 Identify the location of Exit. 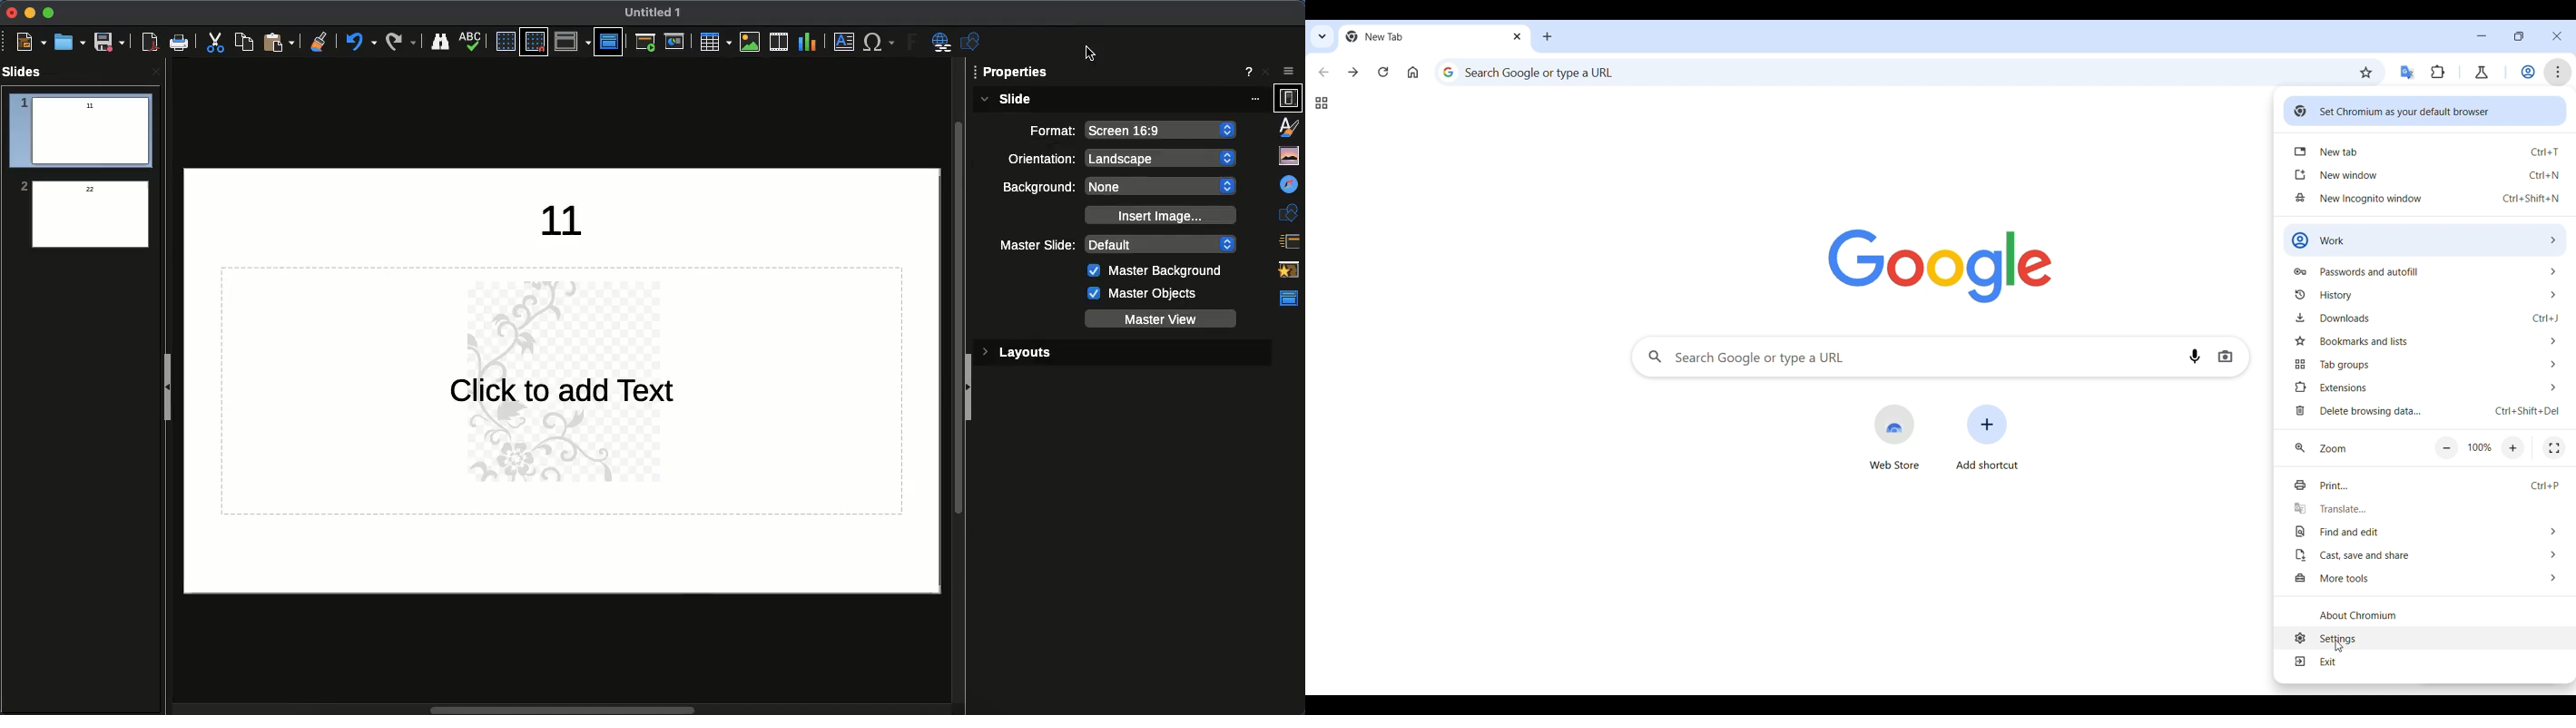
(2428, 663).